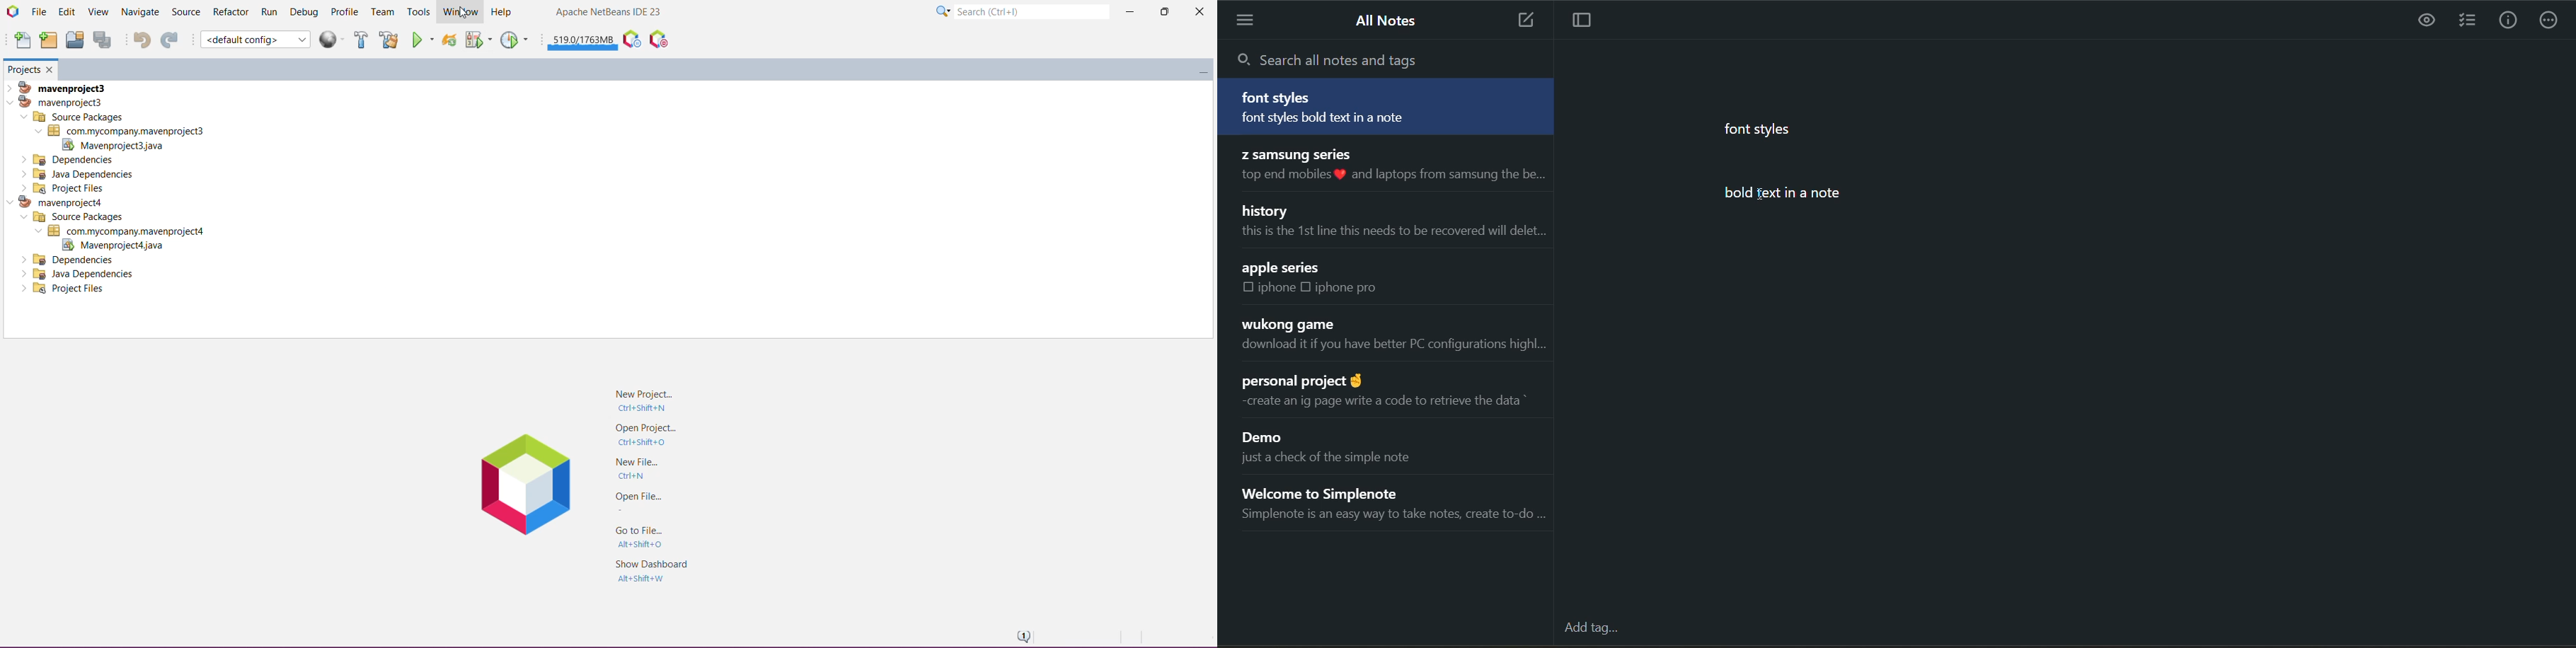 This screenshot has width=2576, height=672. I want to click on Z samsung series, so click(1294, 153).